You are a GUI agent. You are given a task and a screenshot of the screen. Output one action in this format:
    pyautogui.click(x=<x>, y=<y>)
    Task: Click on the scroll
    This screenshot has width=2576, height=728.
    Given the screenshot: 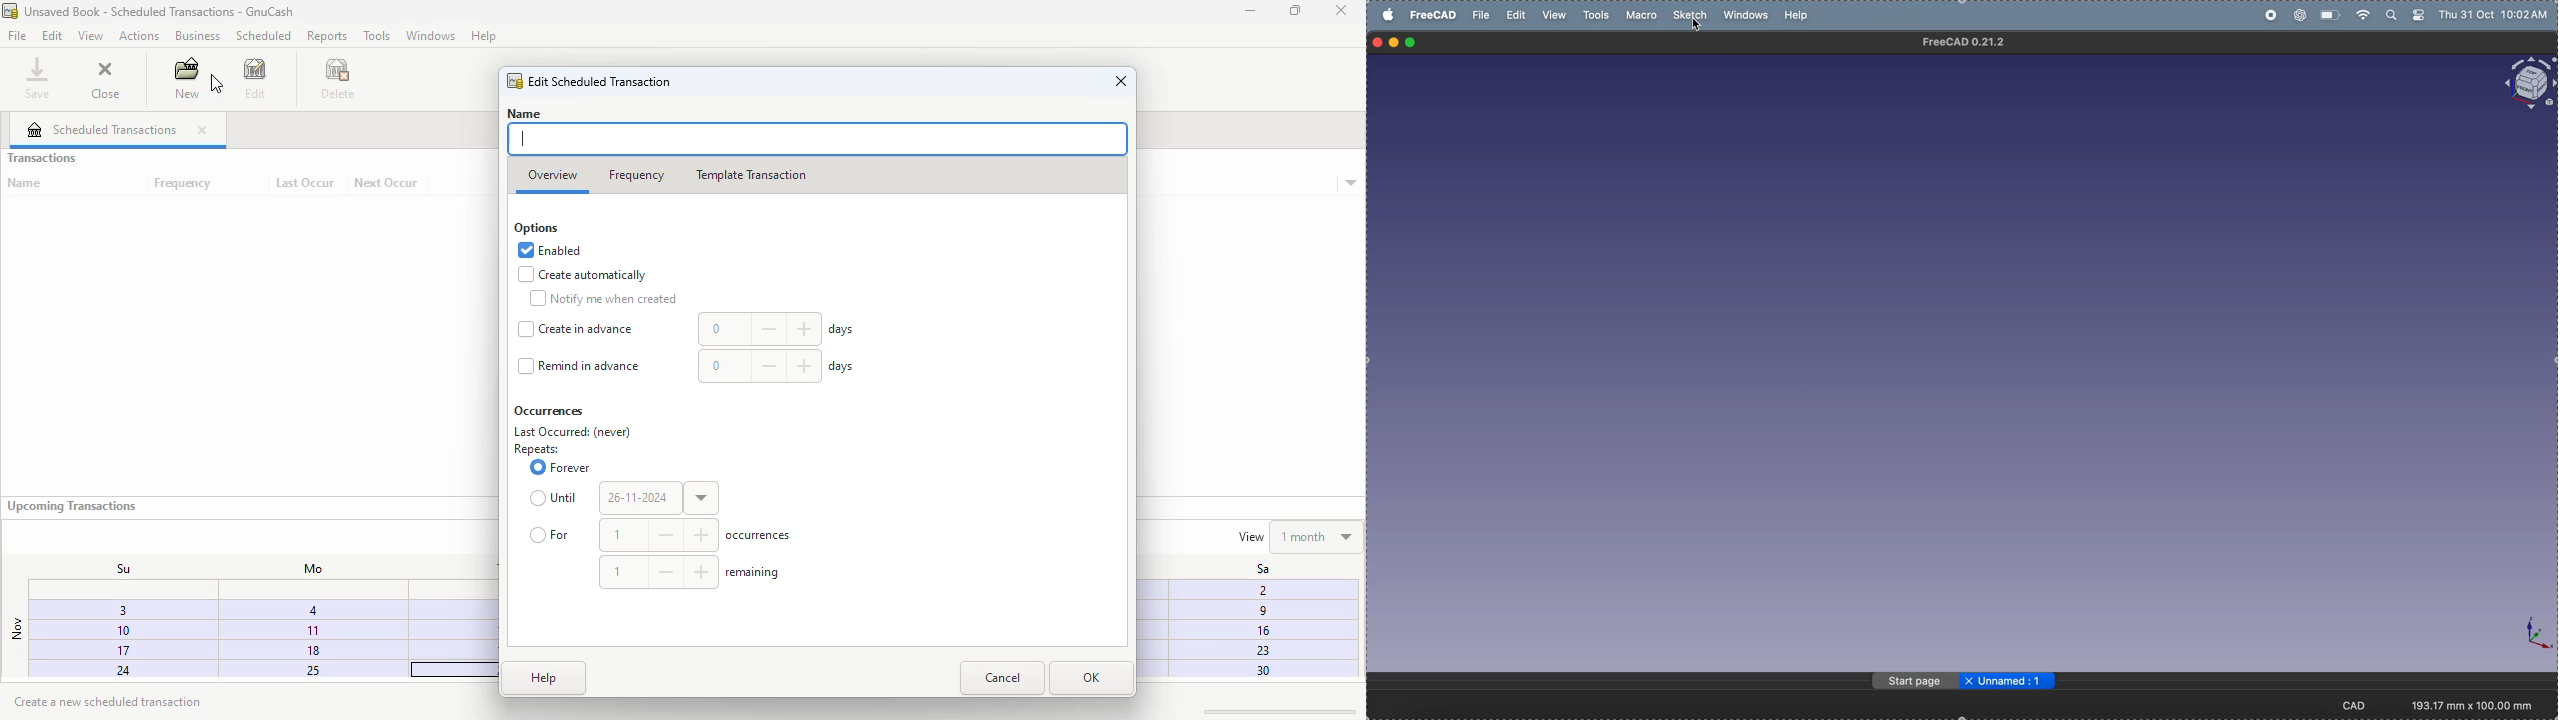 What is the action you would take?
    pyautogui.click(x=1277, y=710)
    